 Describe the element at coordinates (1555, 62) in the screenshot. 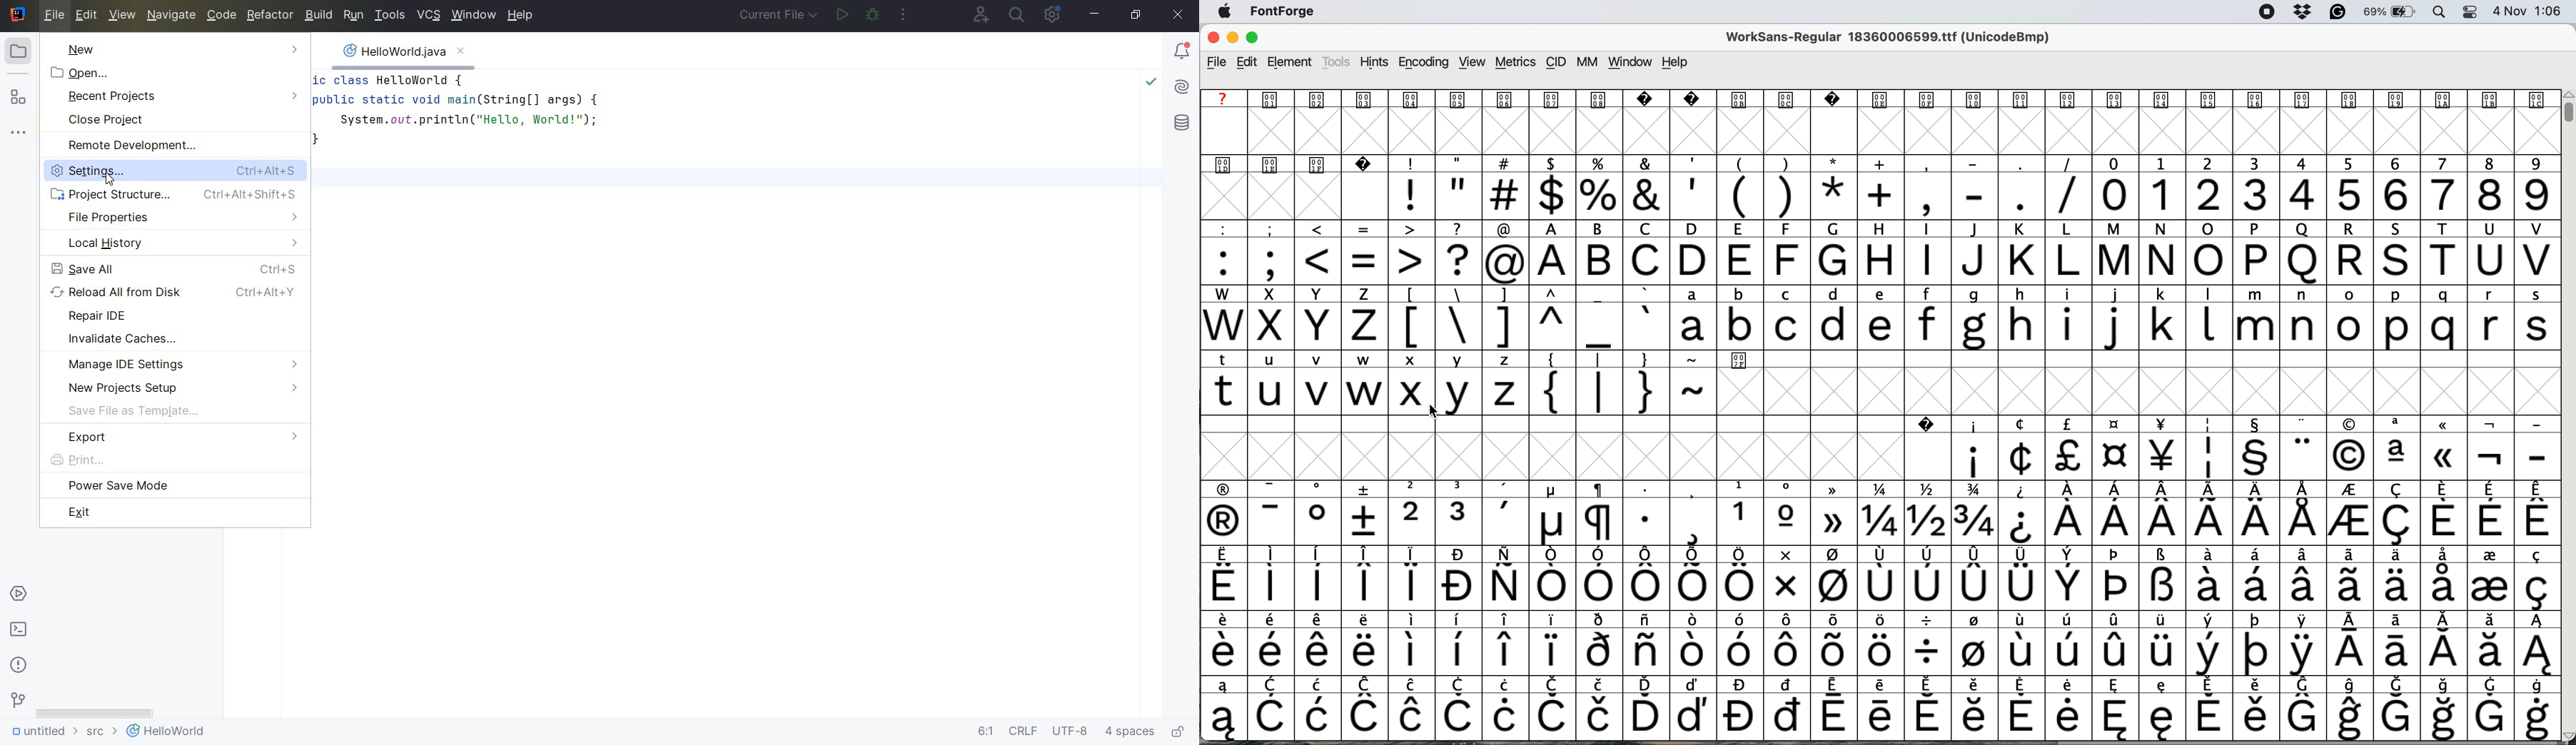

I see `cid` at that location.